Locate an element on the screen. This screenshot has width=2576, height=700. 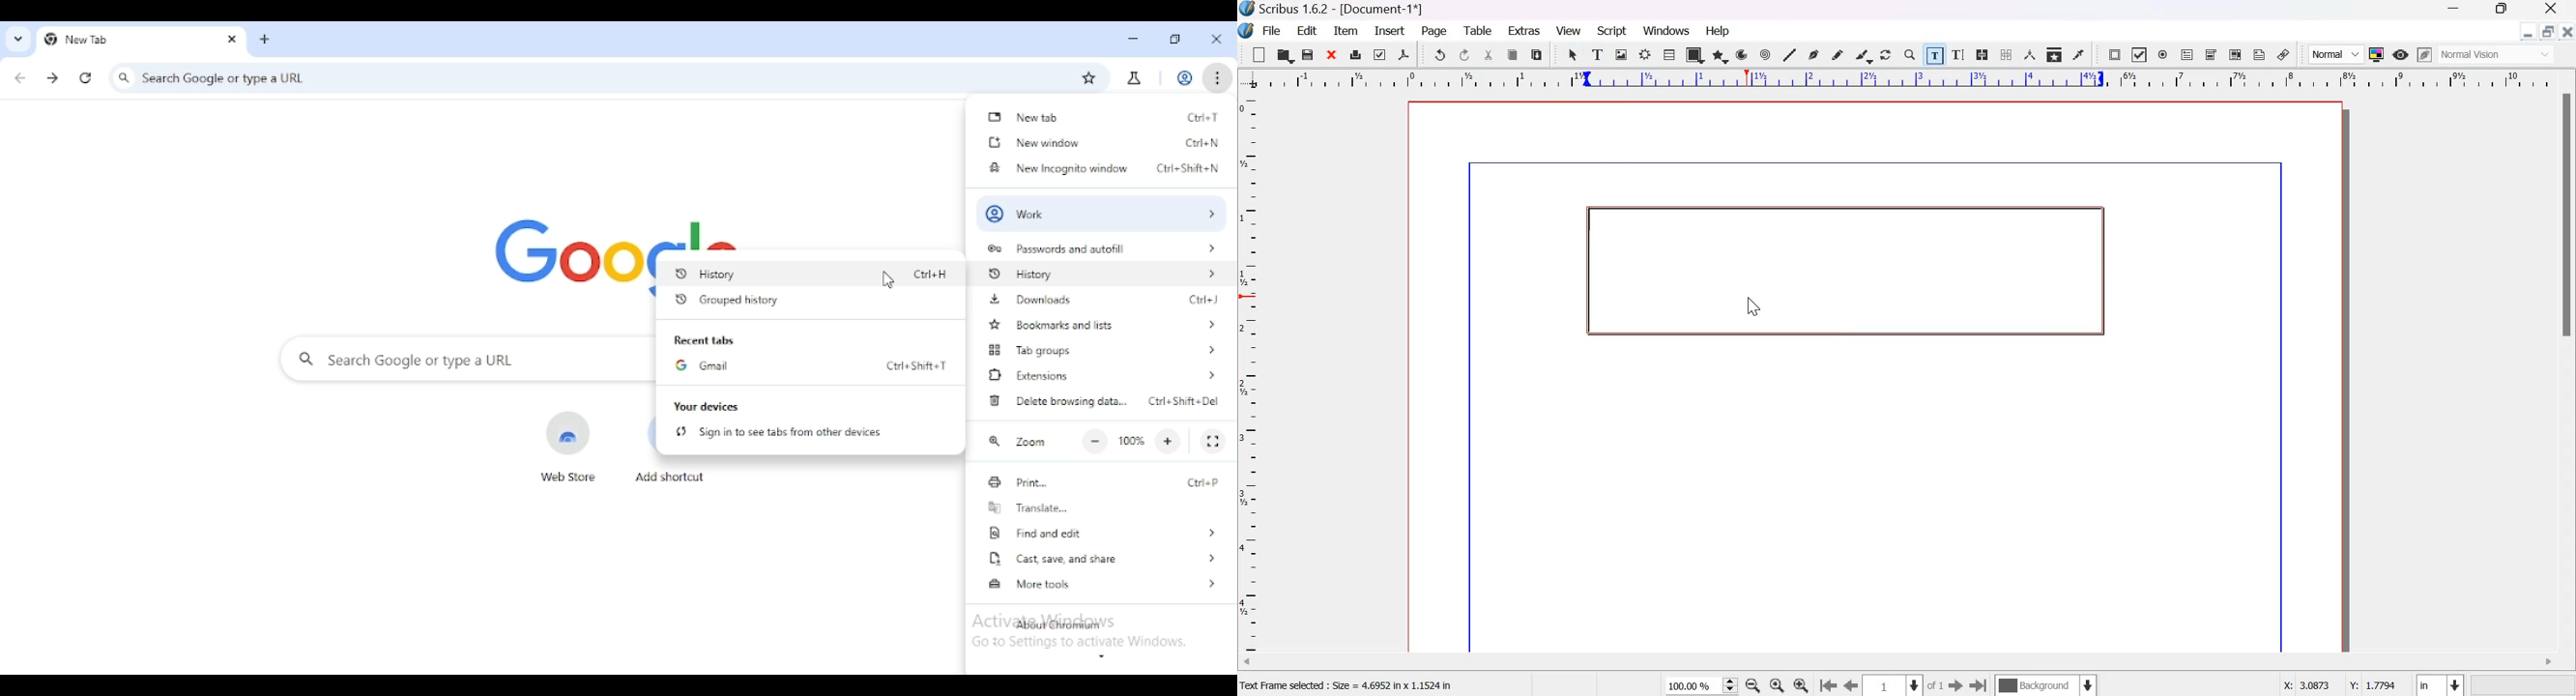
redo is located at coordinates (1465, 55).